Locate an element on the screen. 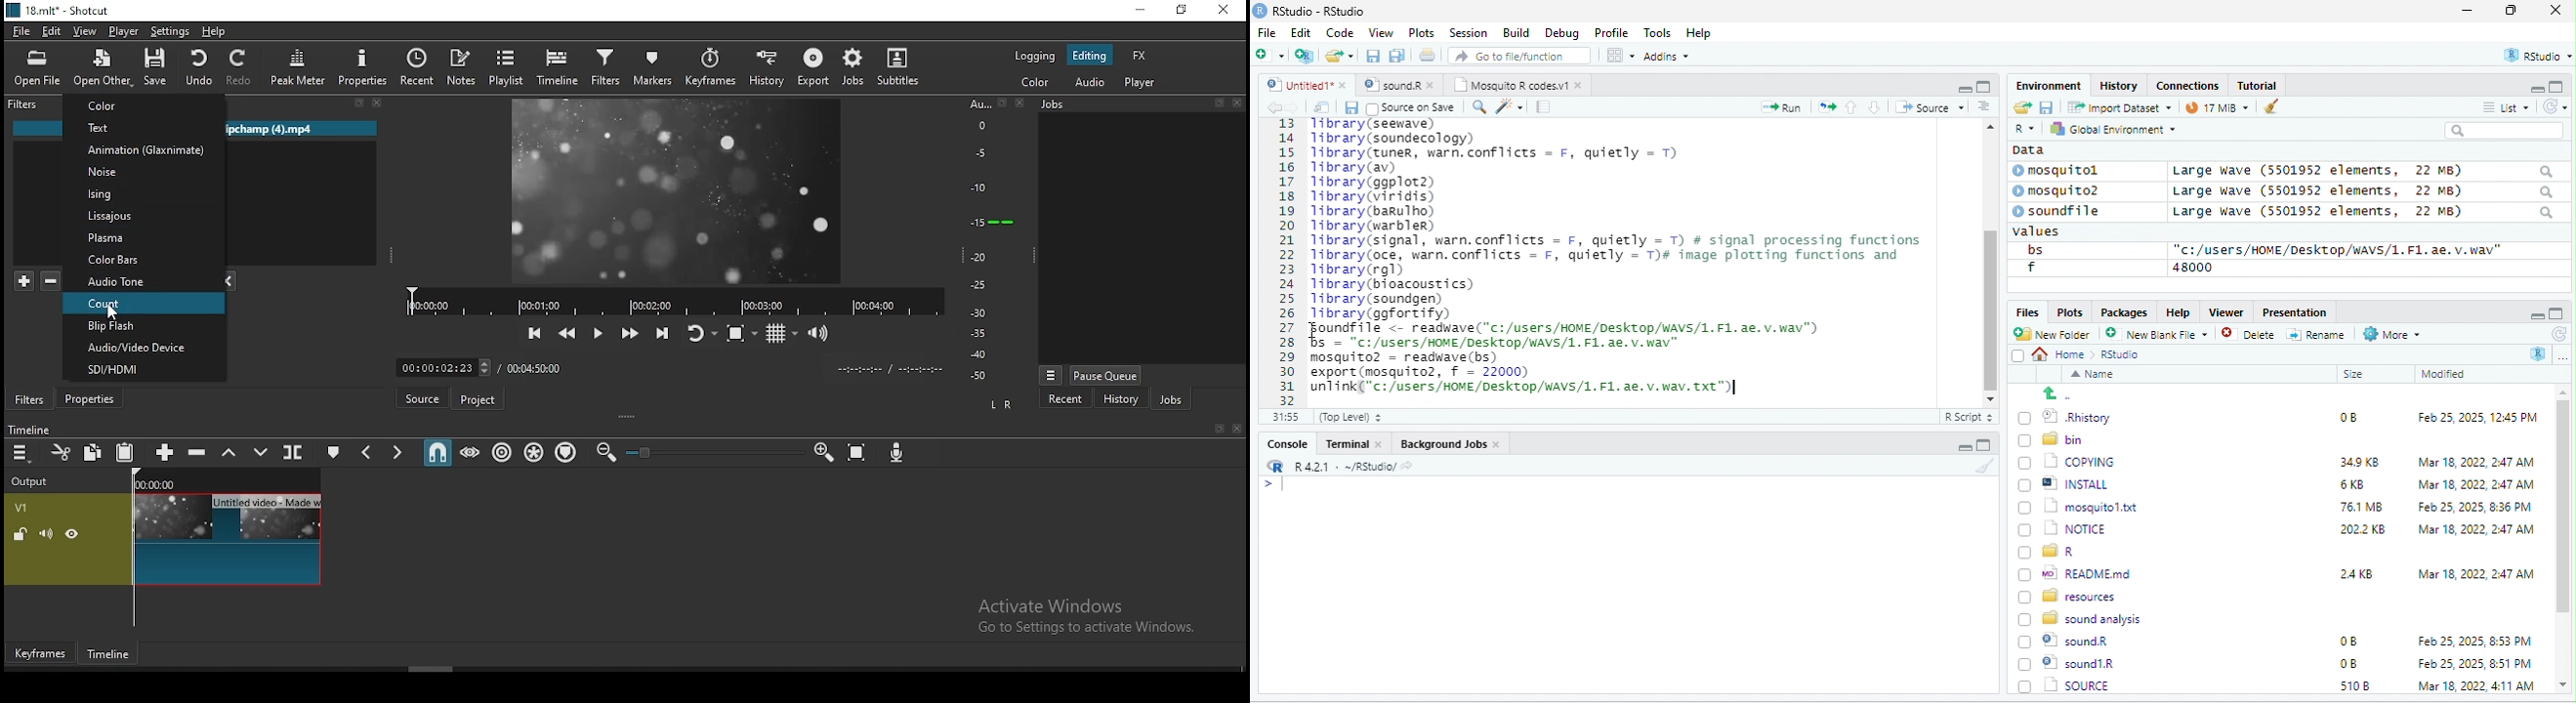 The image size is (2576, 728). New Folder is located at coordinates (2056, 334).